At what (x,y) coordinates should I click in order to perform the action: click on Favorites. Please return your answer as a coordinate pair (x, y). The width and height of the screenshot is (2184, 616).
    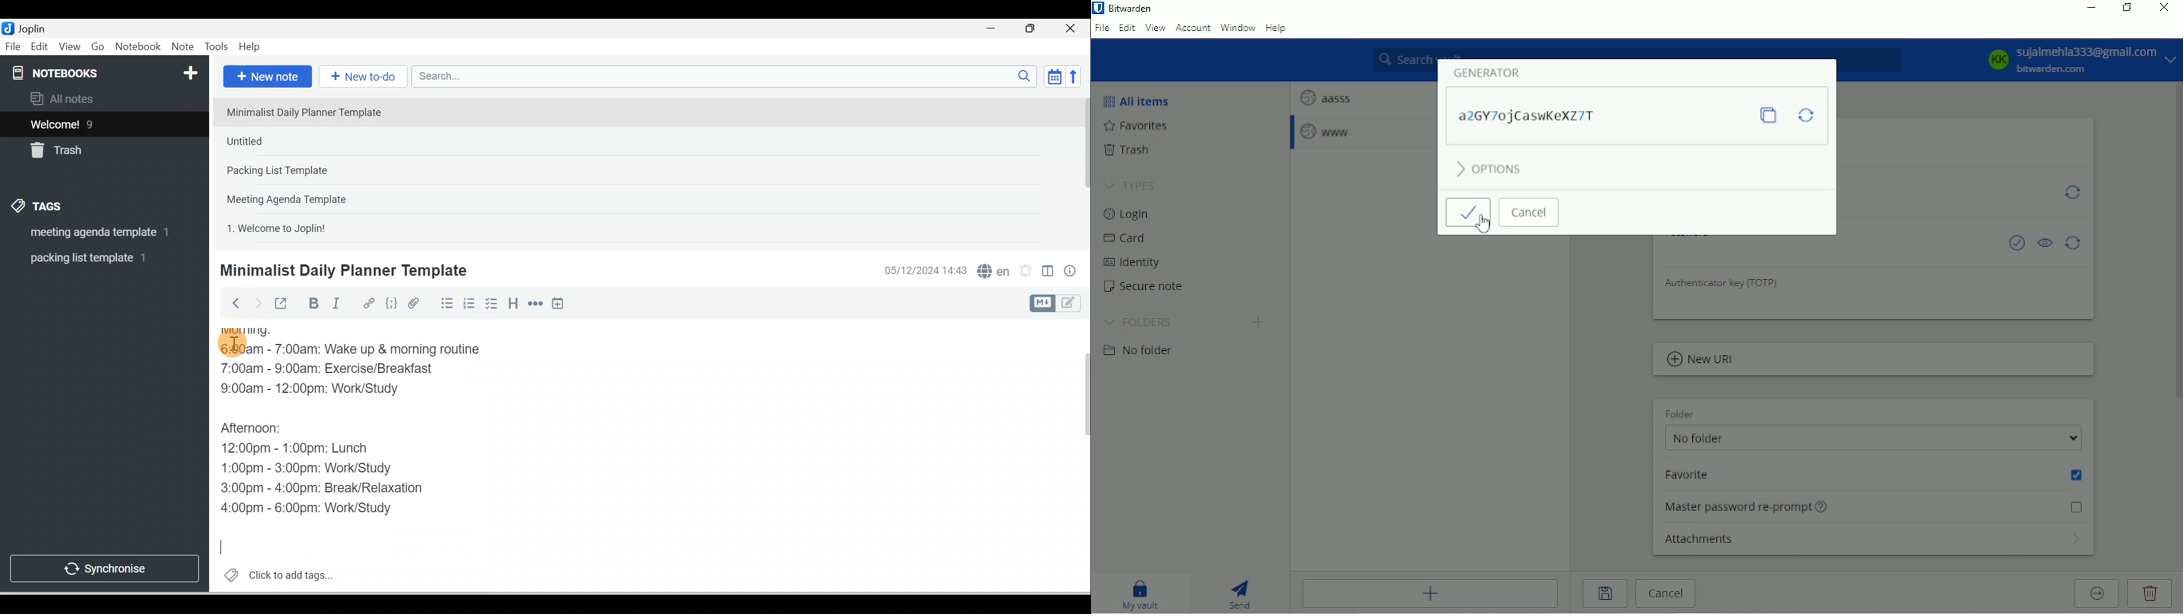
    Looking at the image, I should click on (1140, 127).